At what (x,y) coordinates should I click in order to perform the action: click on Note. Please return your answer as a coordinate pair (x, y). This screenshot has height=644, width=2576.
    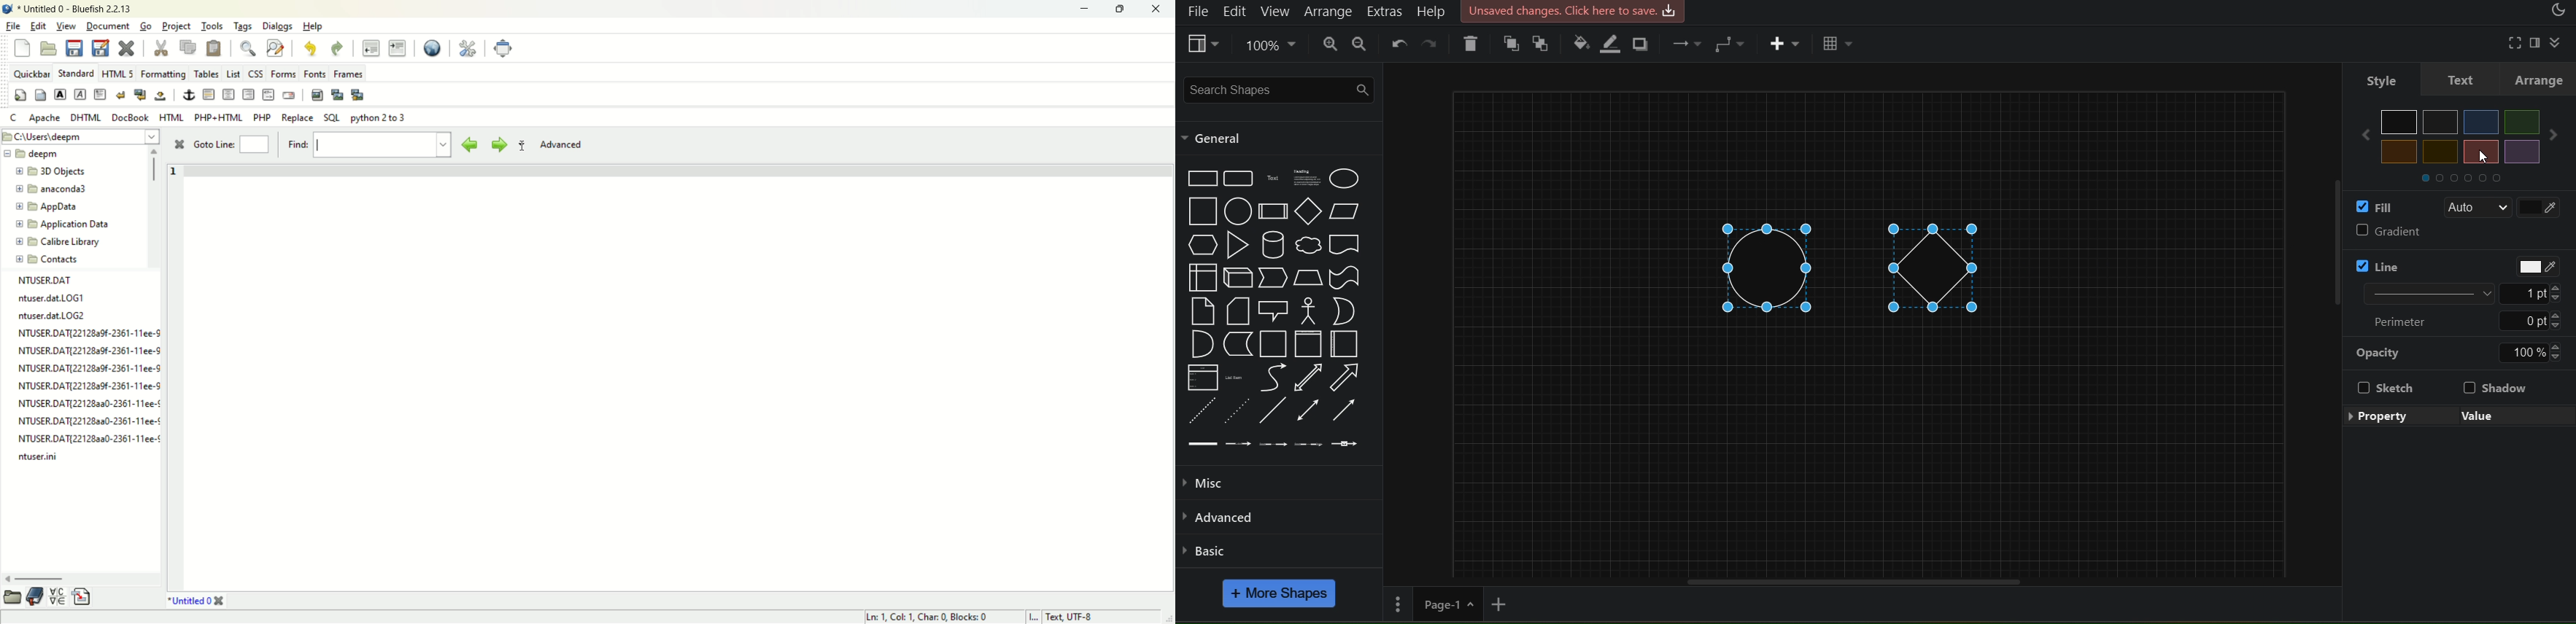
    Looking at the image, I should click on (1202, 311).